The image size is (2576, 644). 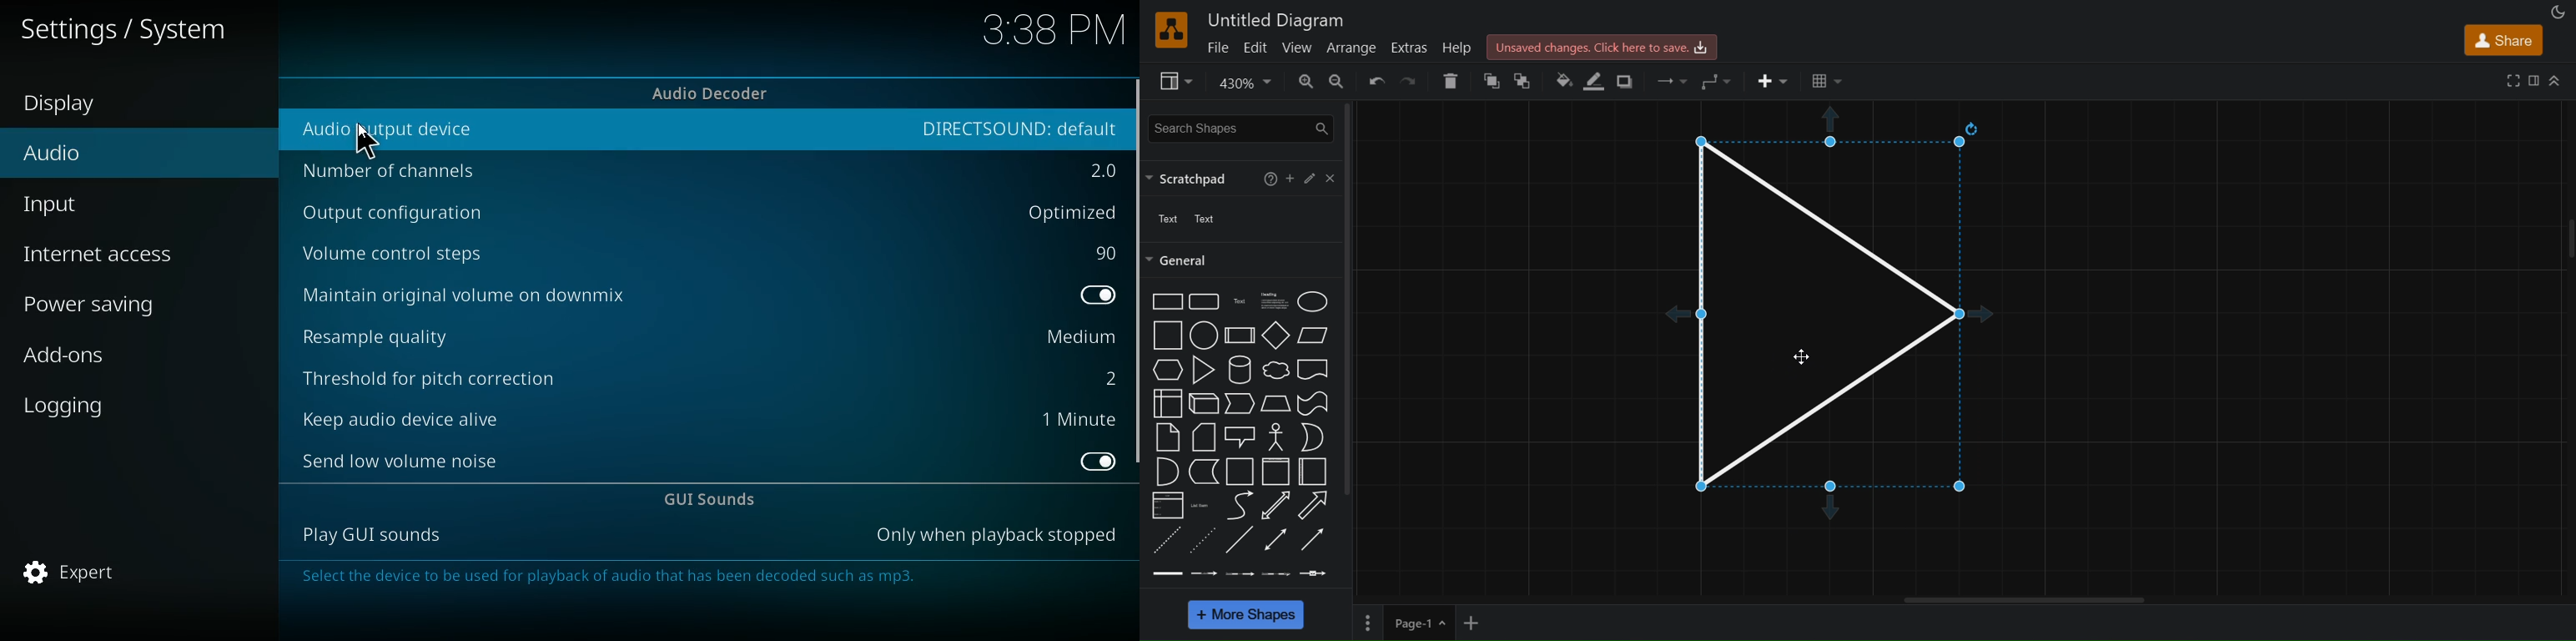 I want to click on send low volume noise, so click(x=405, y=459).